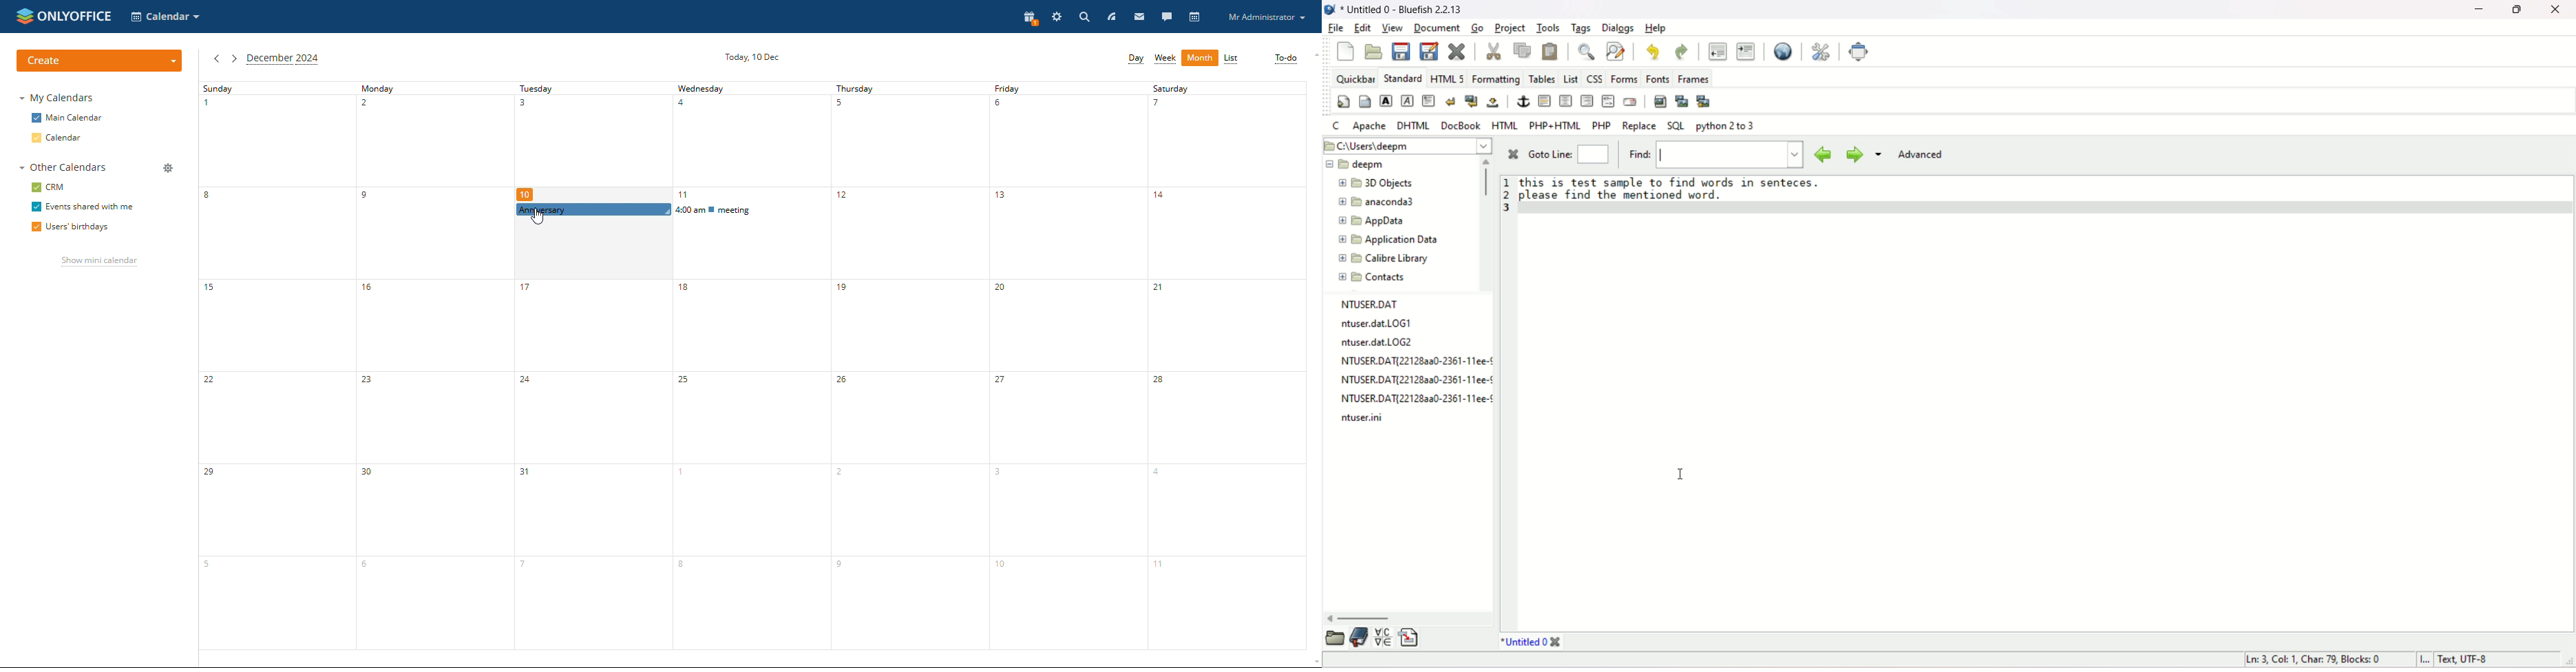 The width and height of the screenshot is (2576, 672). I want to click on save current file, so click(1400, 50).